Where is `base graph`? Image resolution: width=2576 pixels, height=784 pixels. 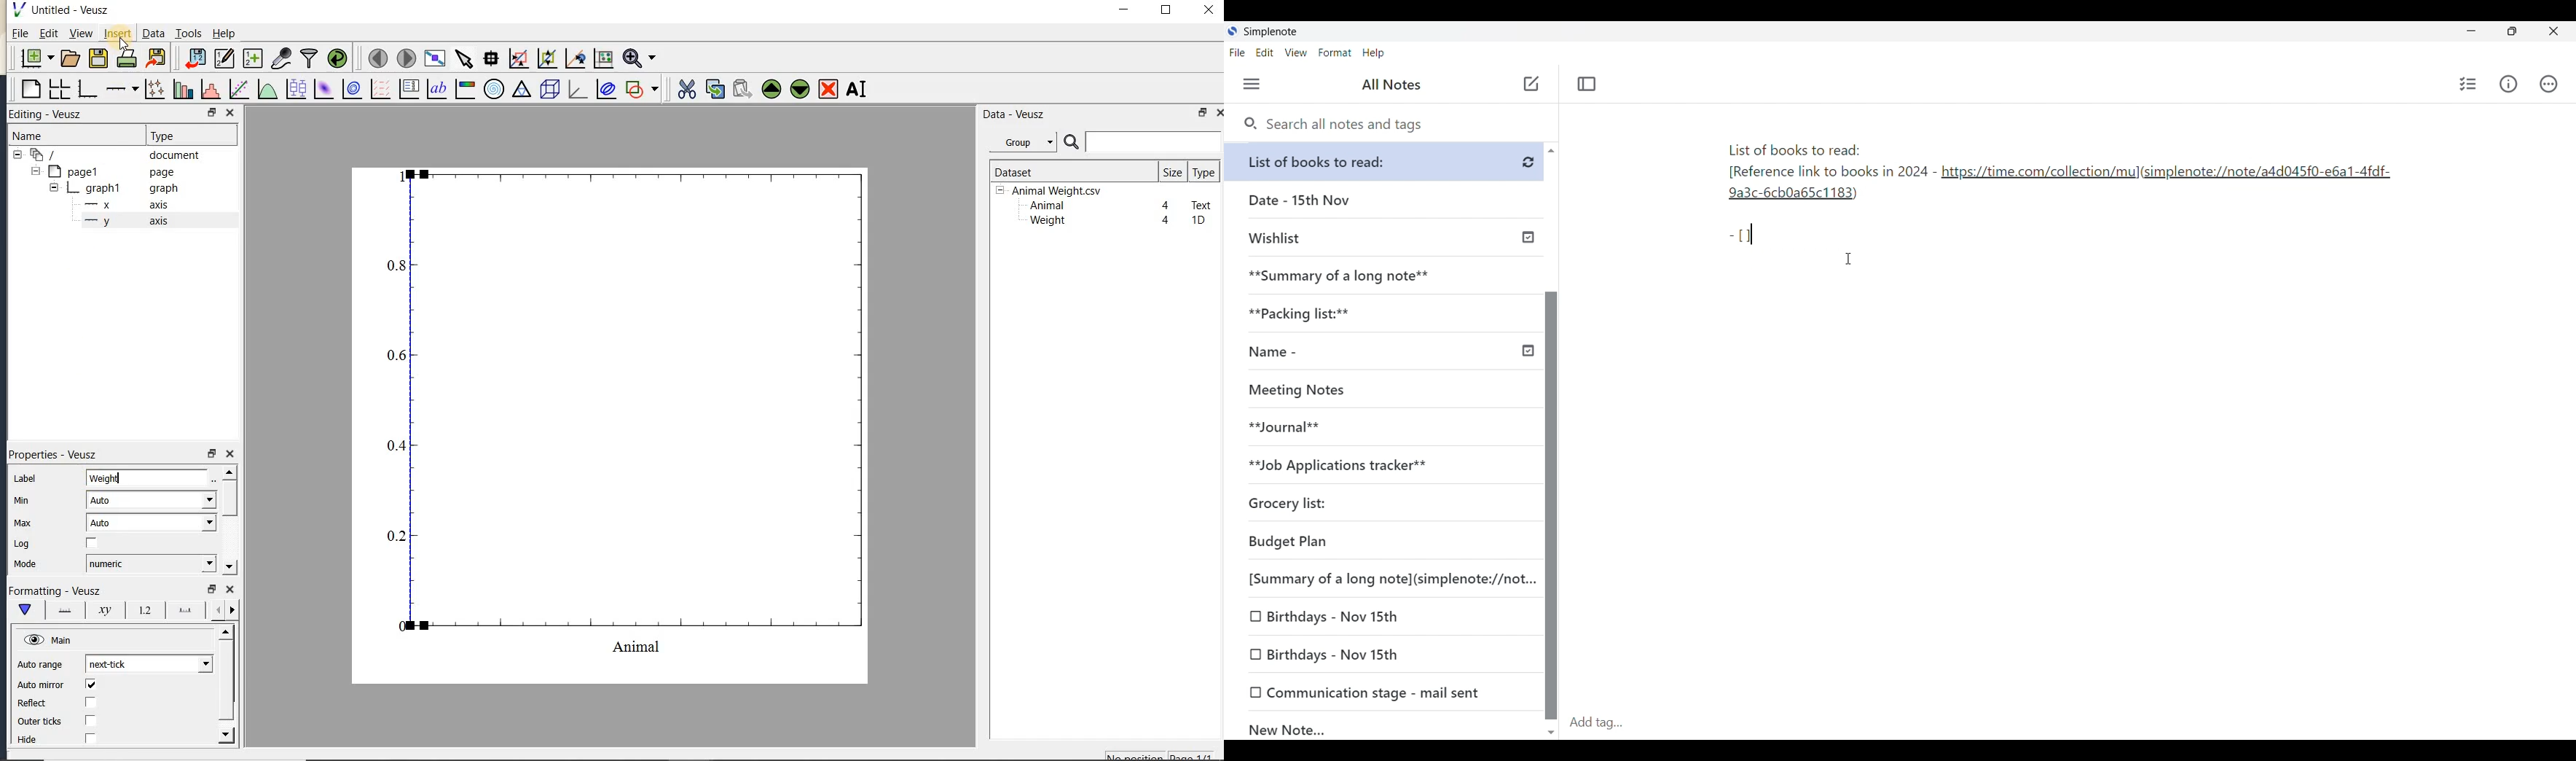
base graph is located at coordinates (86, 89).